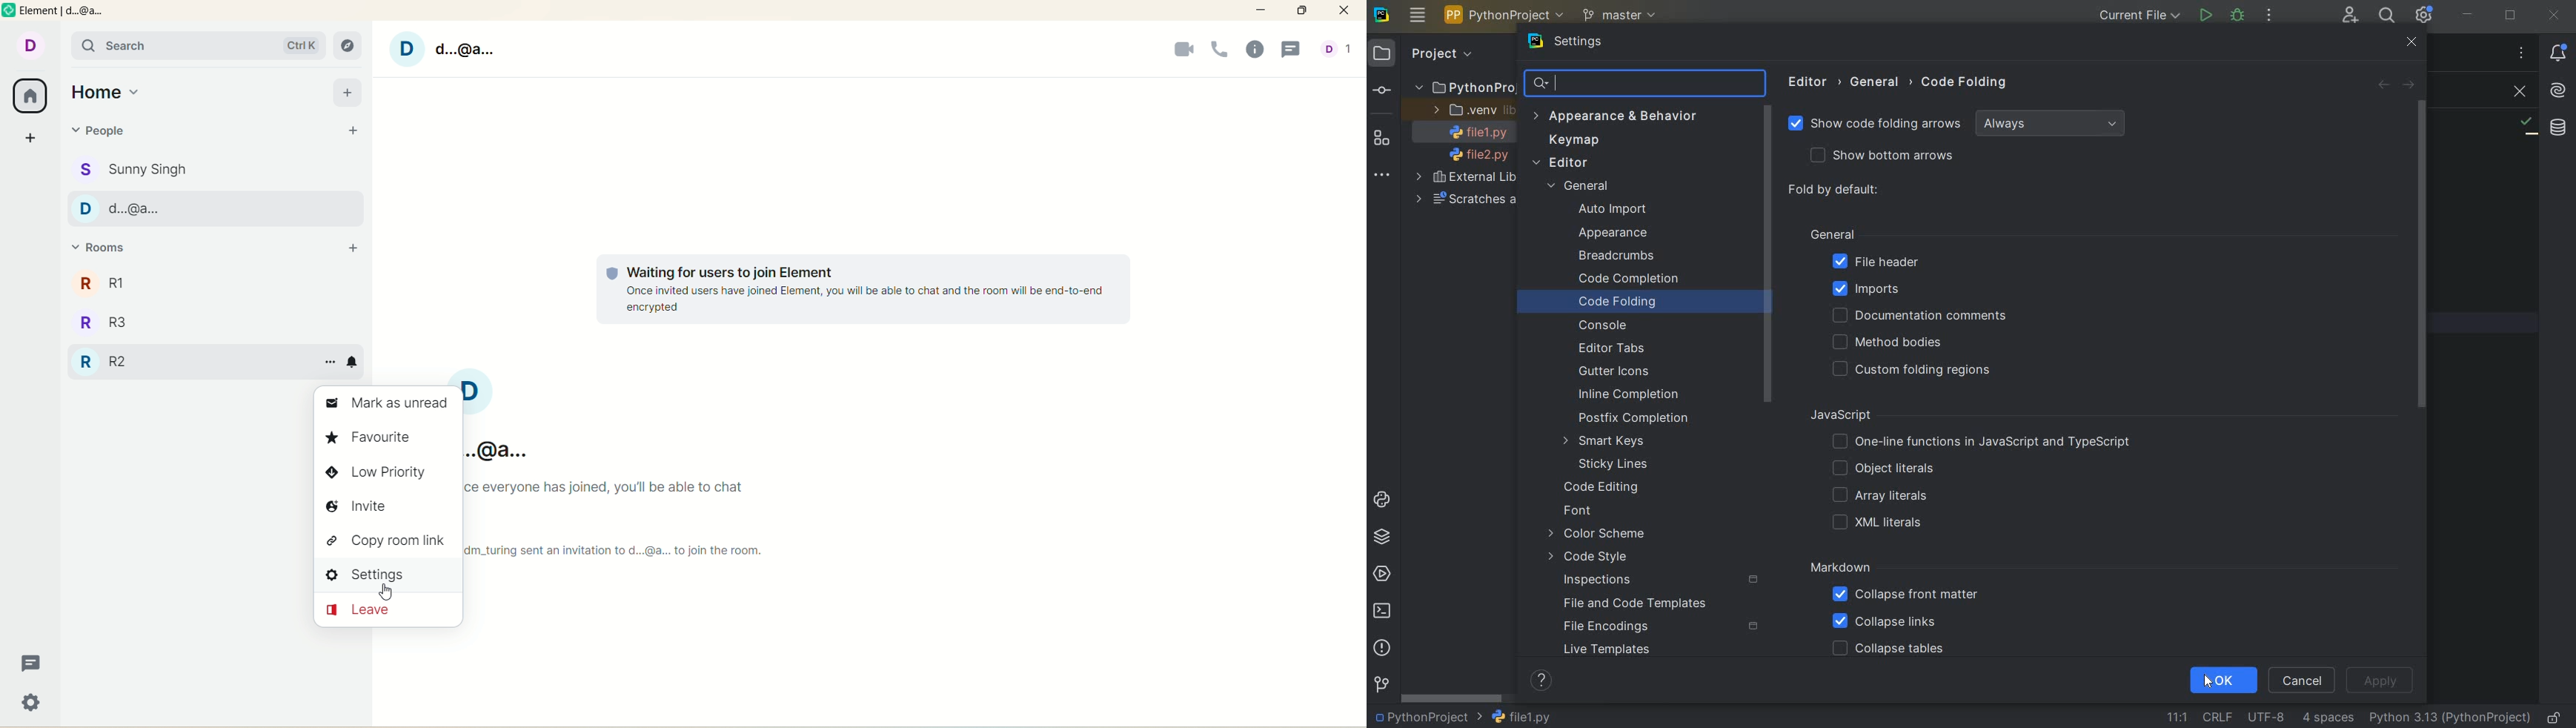  Describe the element at coordinates (1464, 200) in the screenshot. I see `SCRATCHES AND CONSOLES` at that location.